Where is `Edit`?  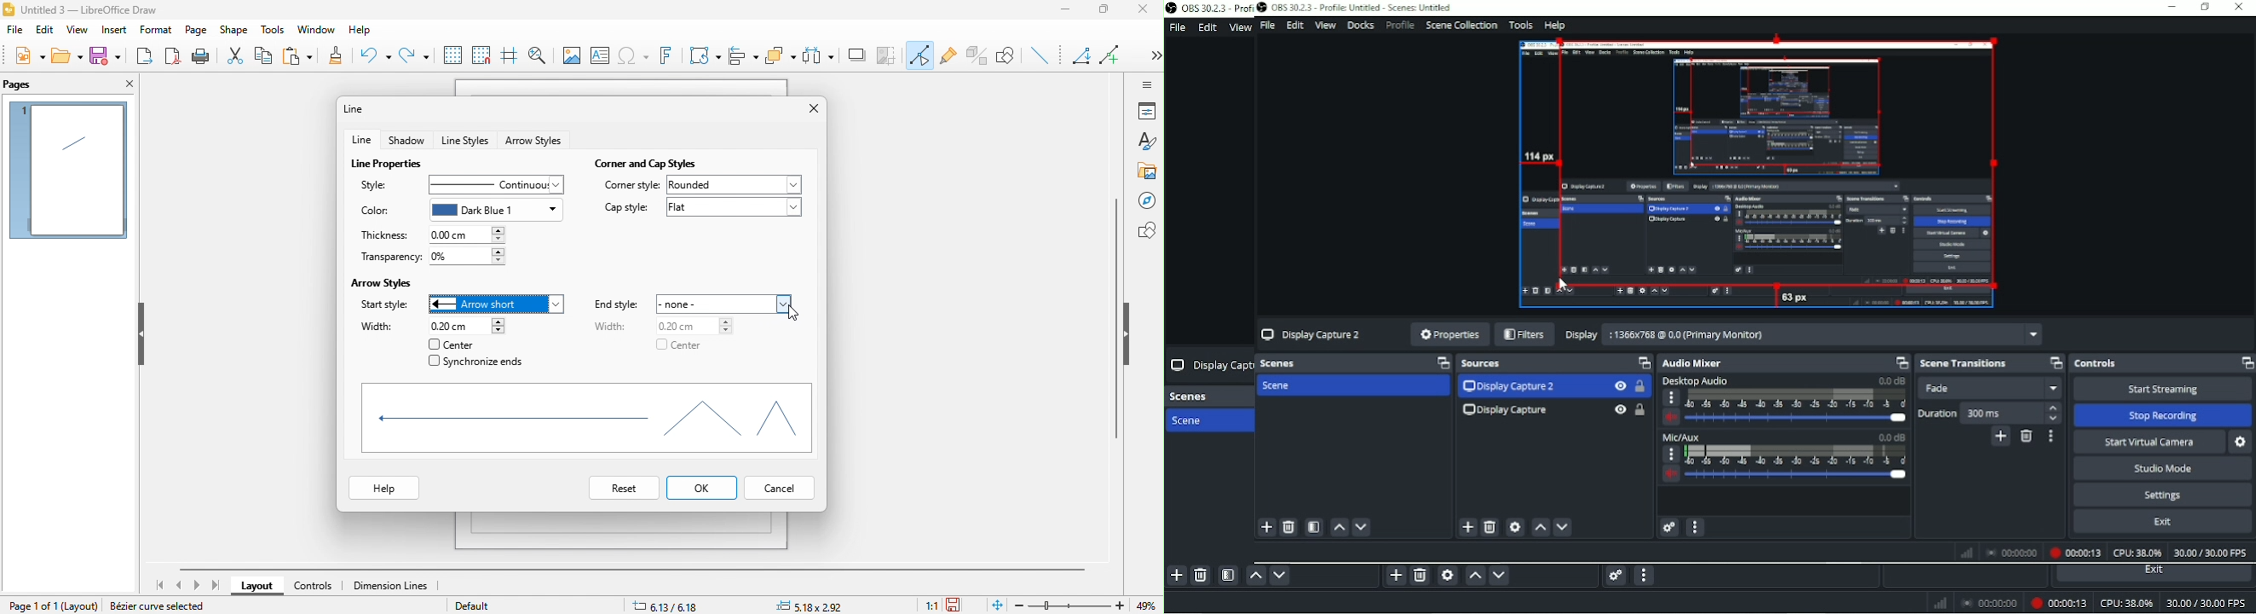
Edit is located at coordinates (1208, 26).